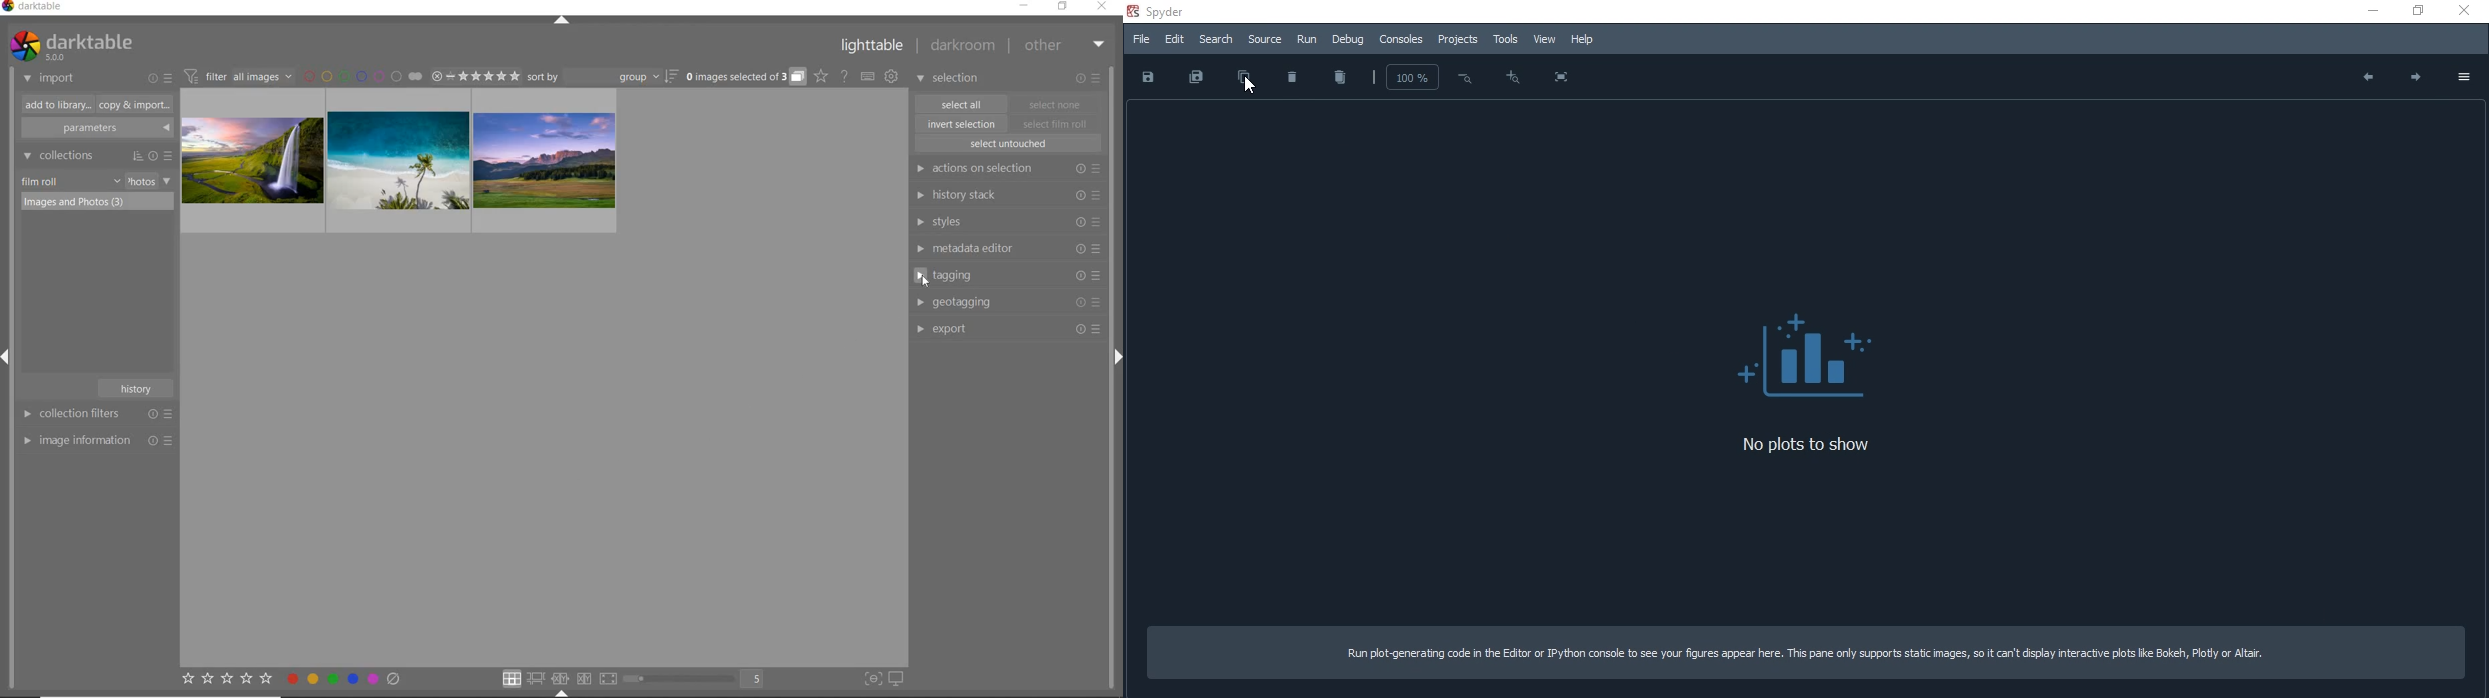 This screenshot has height=700, width=2492. I want to click on File , so click(1142, 38).